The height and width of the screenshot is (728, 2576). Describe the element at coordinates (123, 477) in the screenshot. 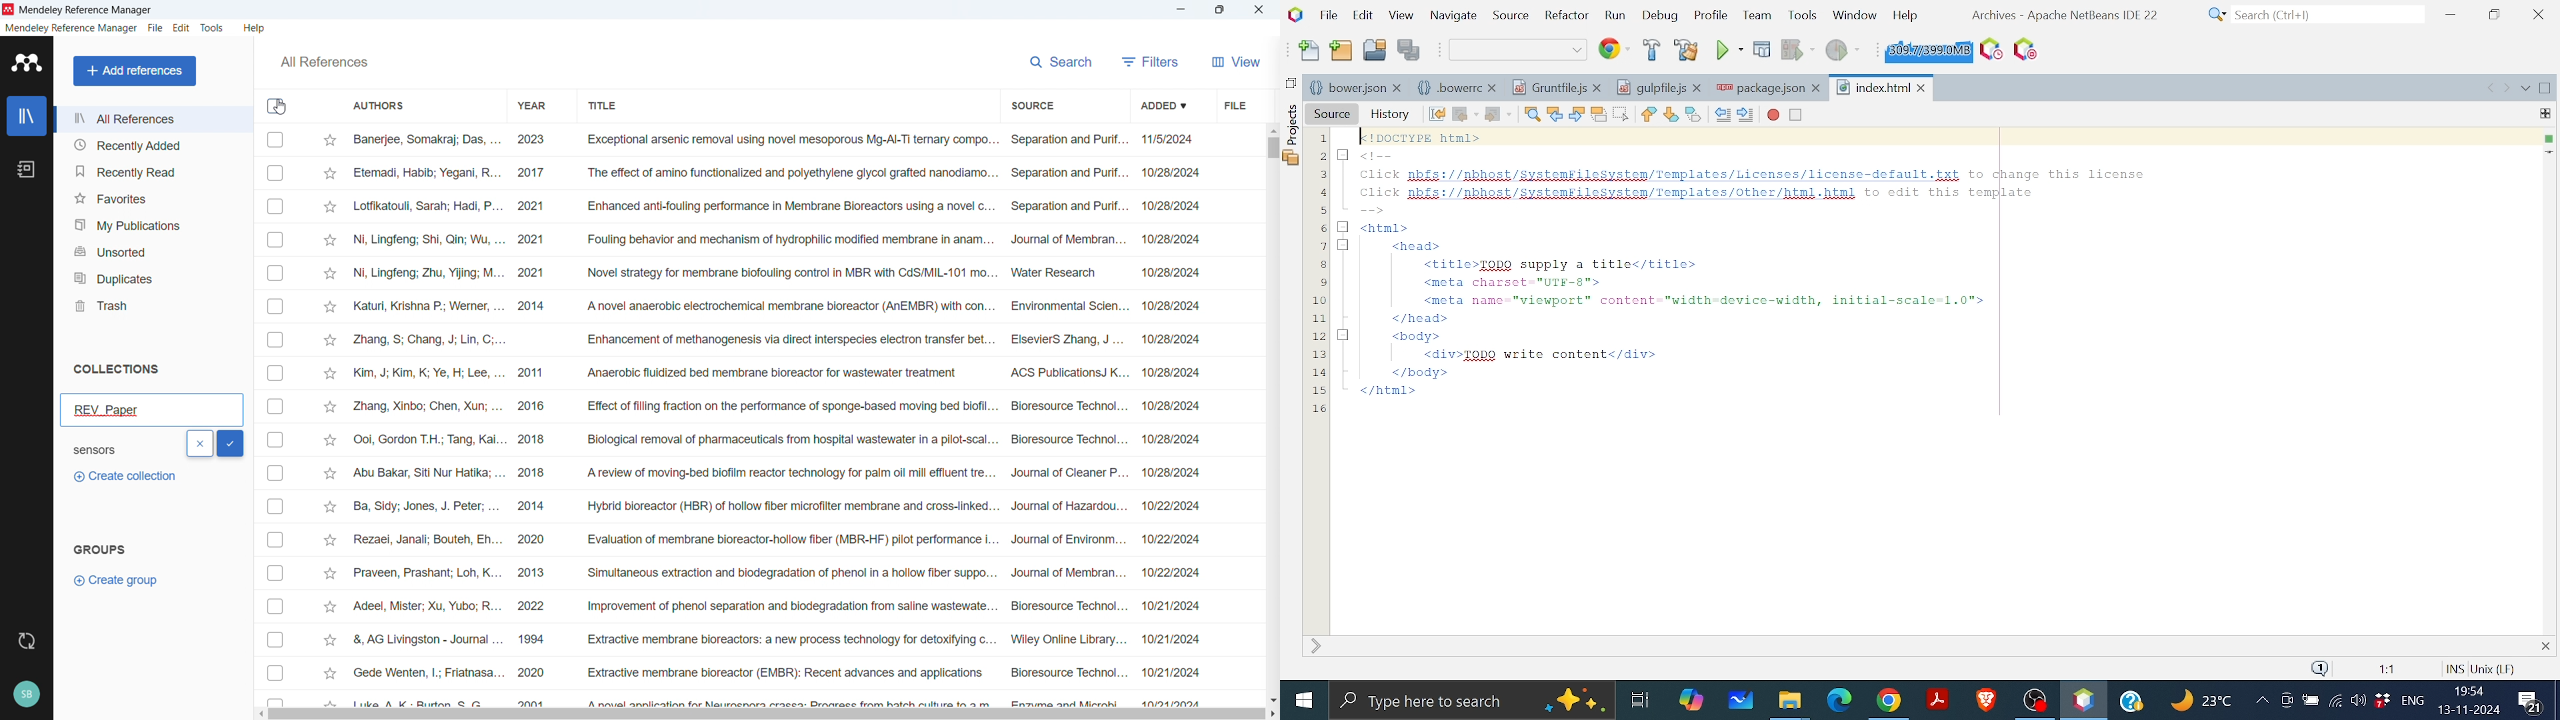

I see `Create collection ` at that location.